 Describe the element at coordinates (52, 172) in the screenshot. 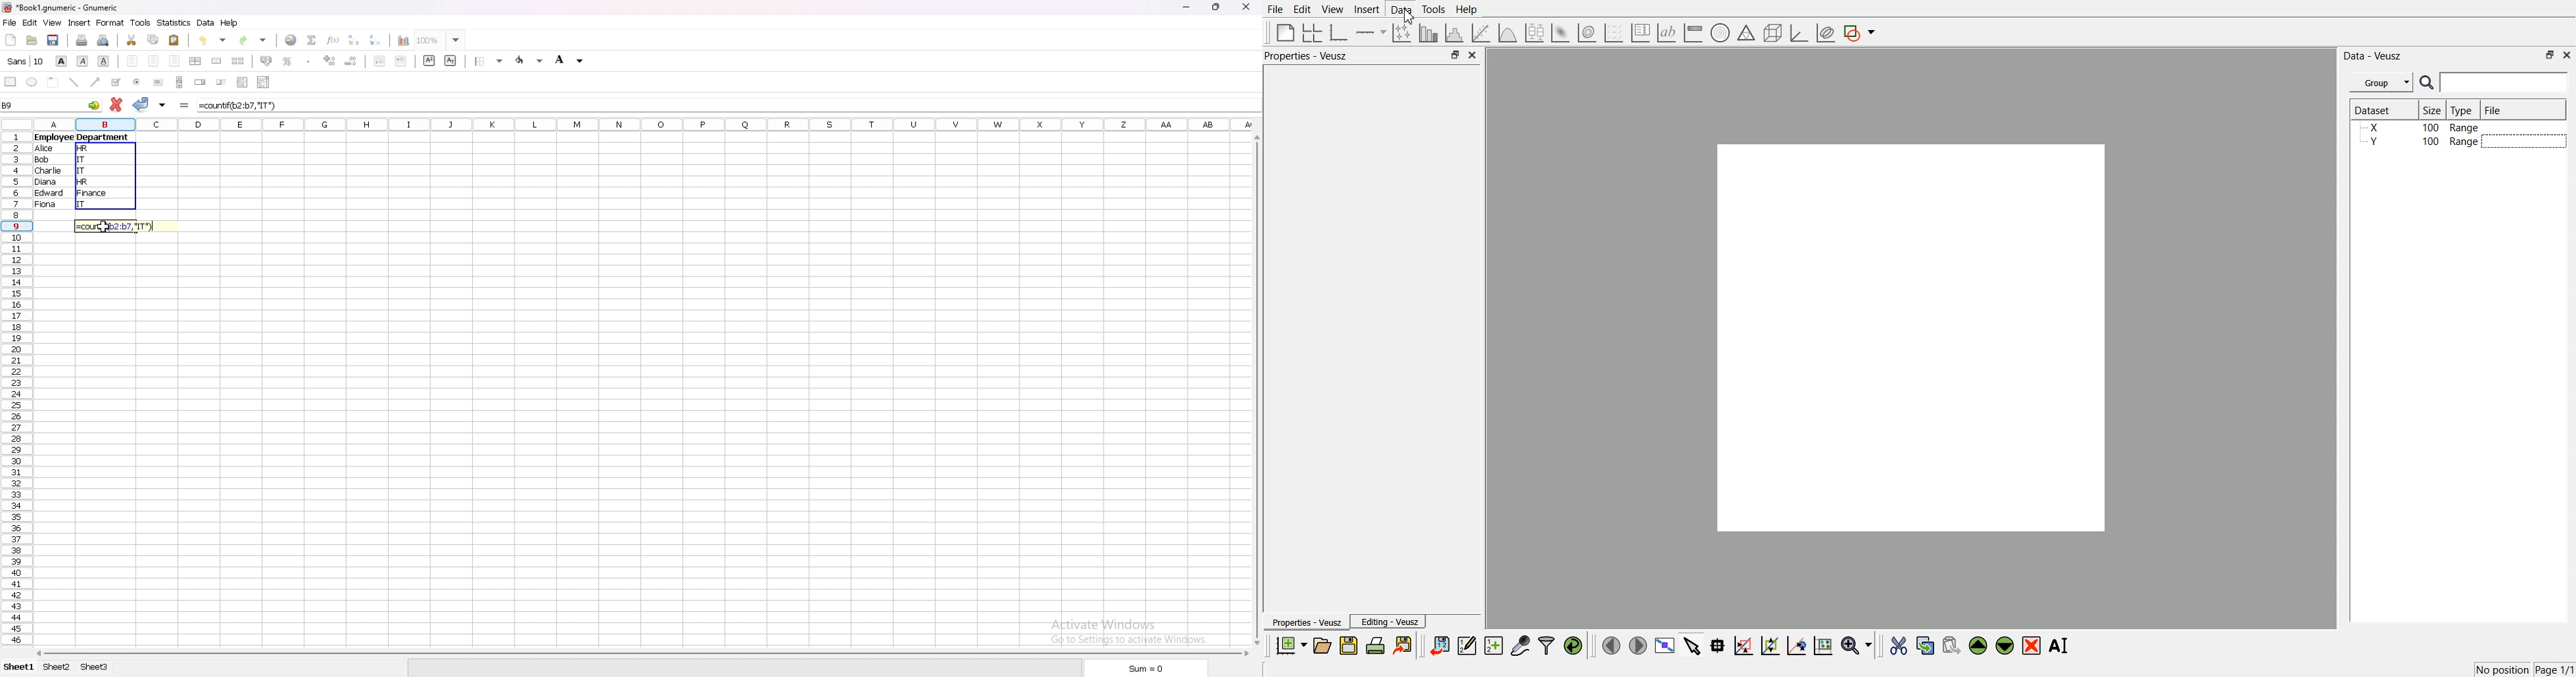

I see `charlie` at that location.